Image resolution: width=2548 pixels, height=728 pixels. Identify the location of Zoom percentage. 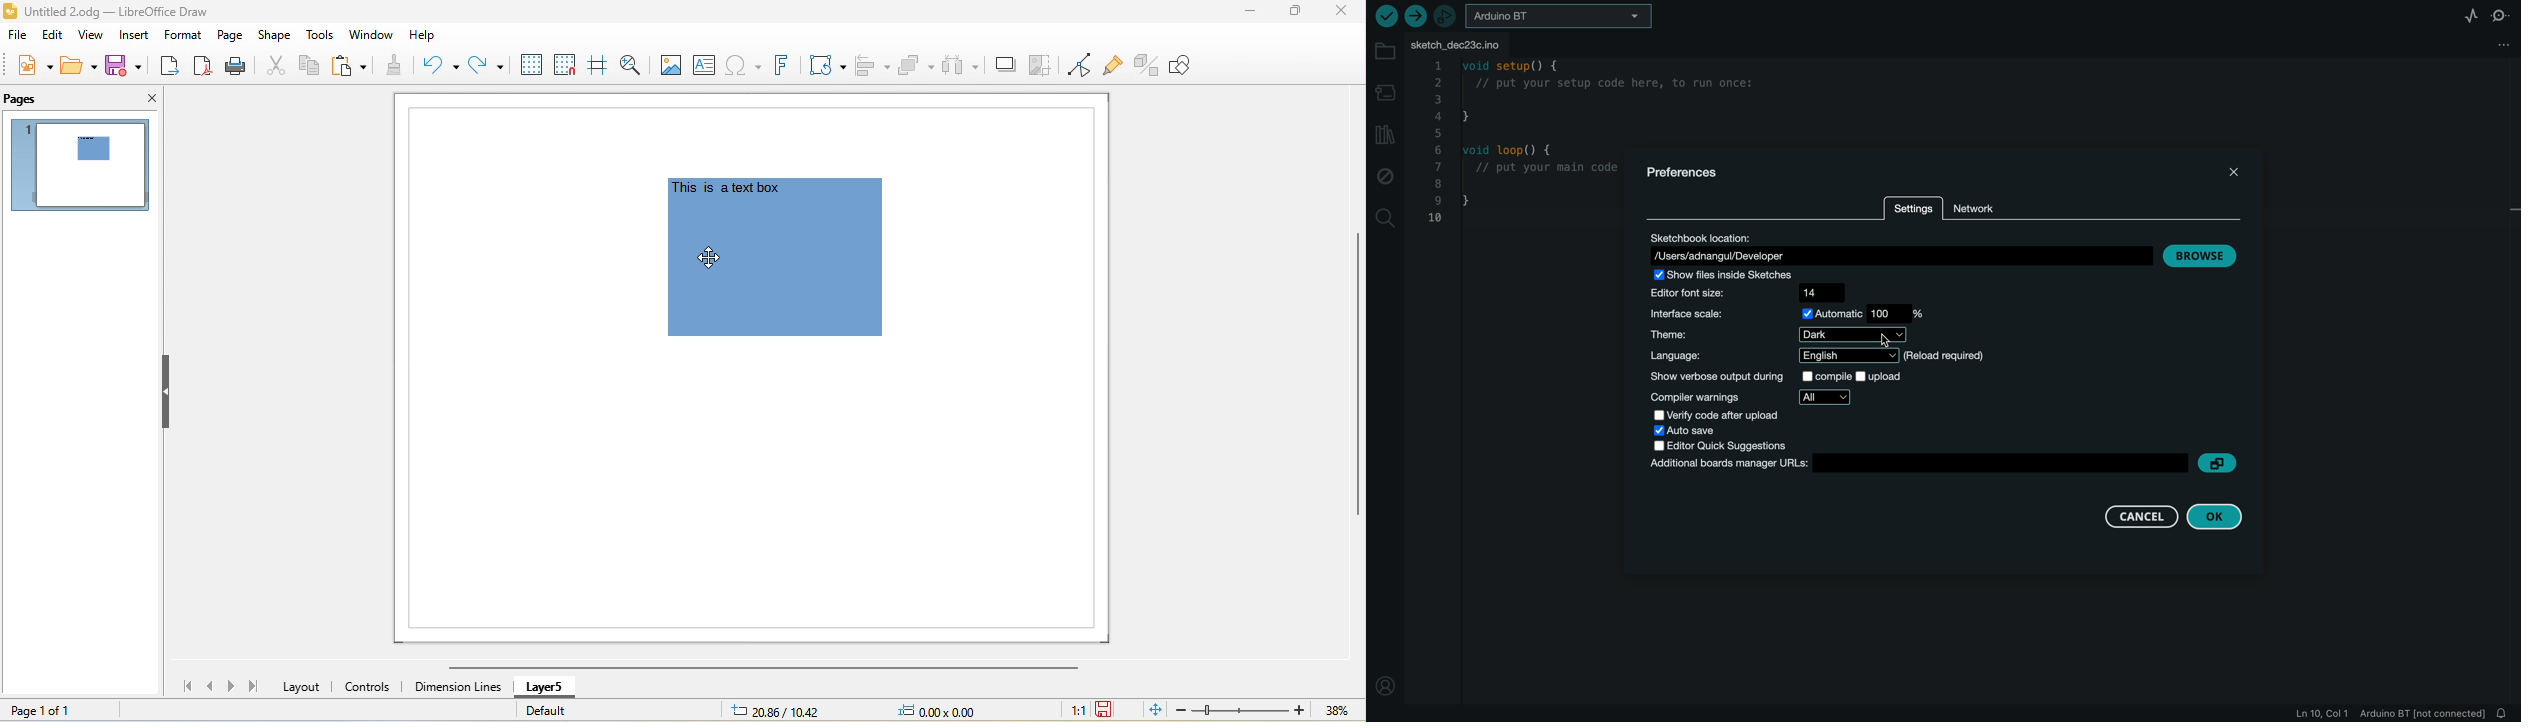
(1336, 711).